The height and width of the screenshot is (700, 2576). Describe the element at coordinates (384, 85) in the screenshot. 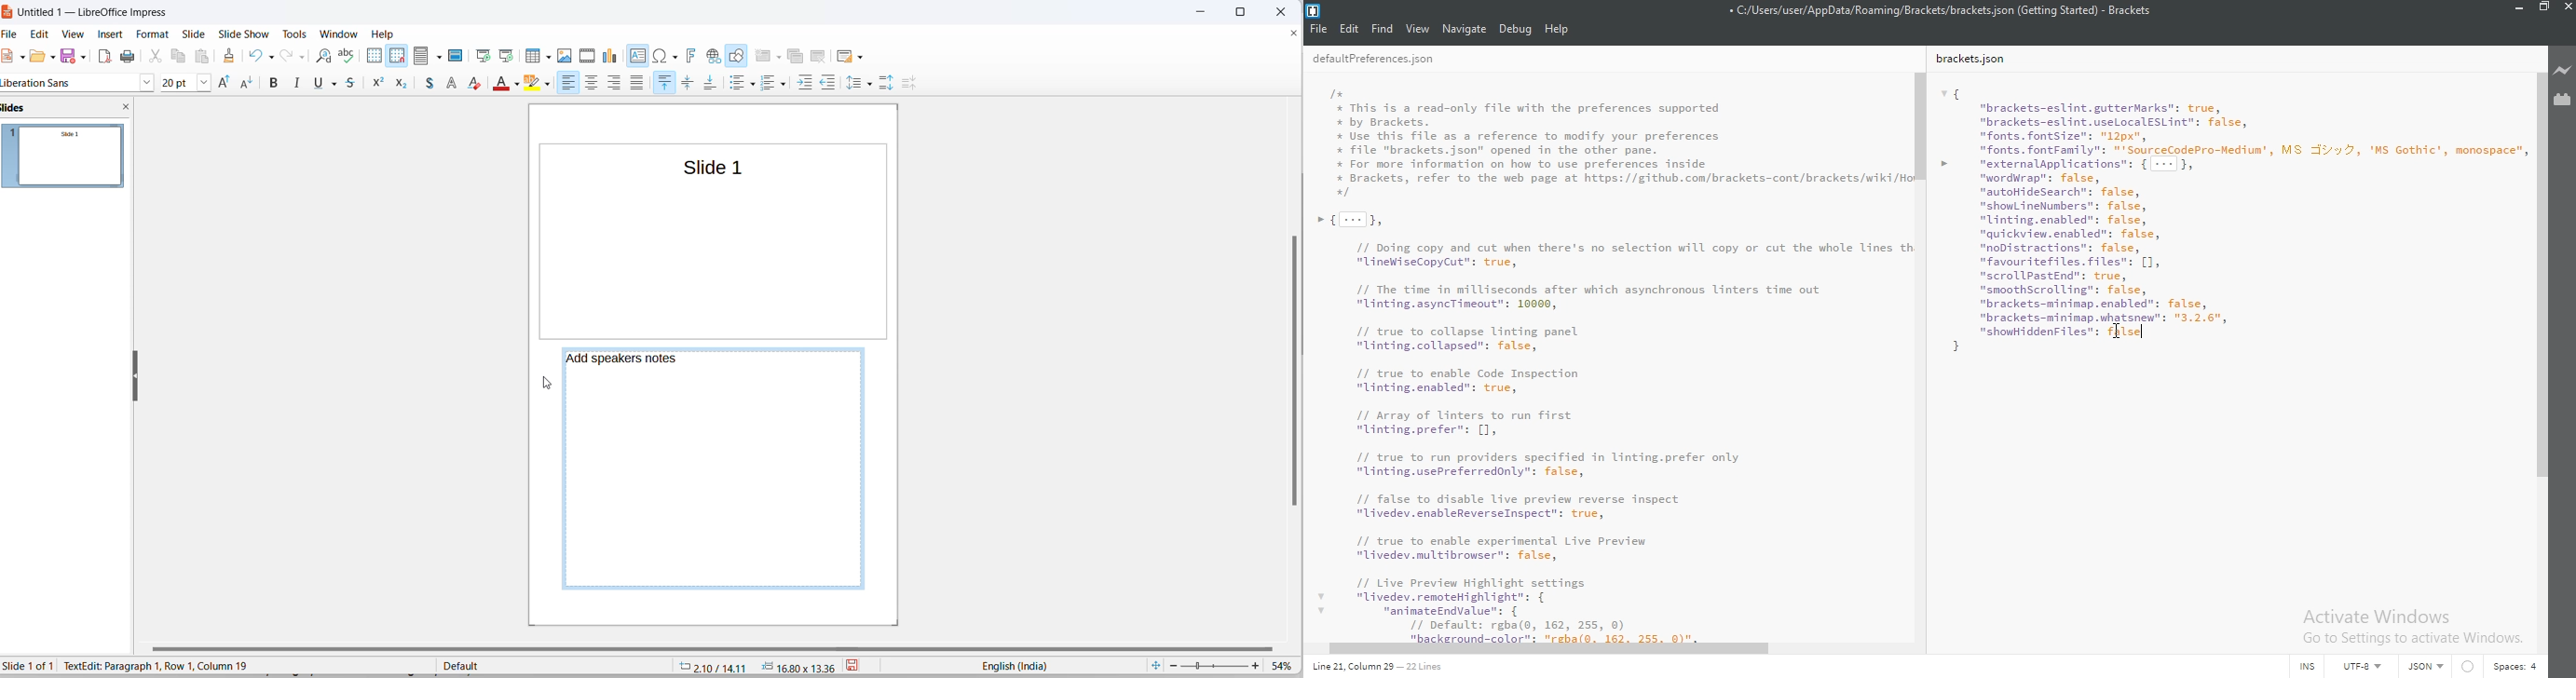

I see `flowcharts` at that location.